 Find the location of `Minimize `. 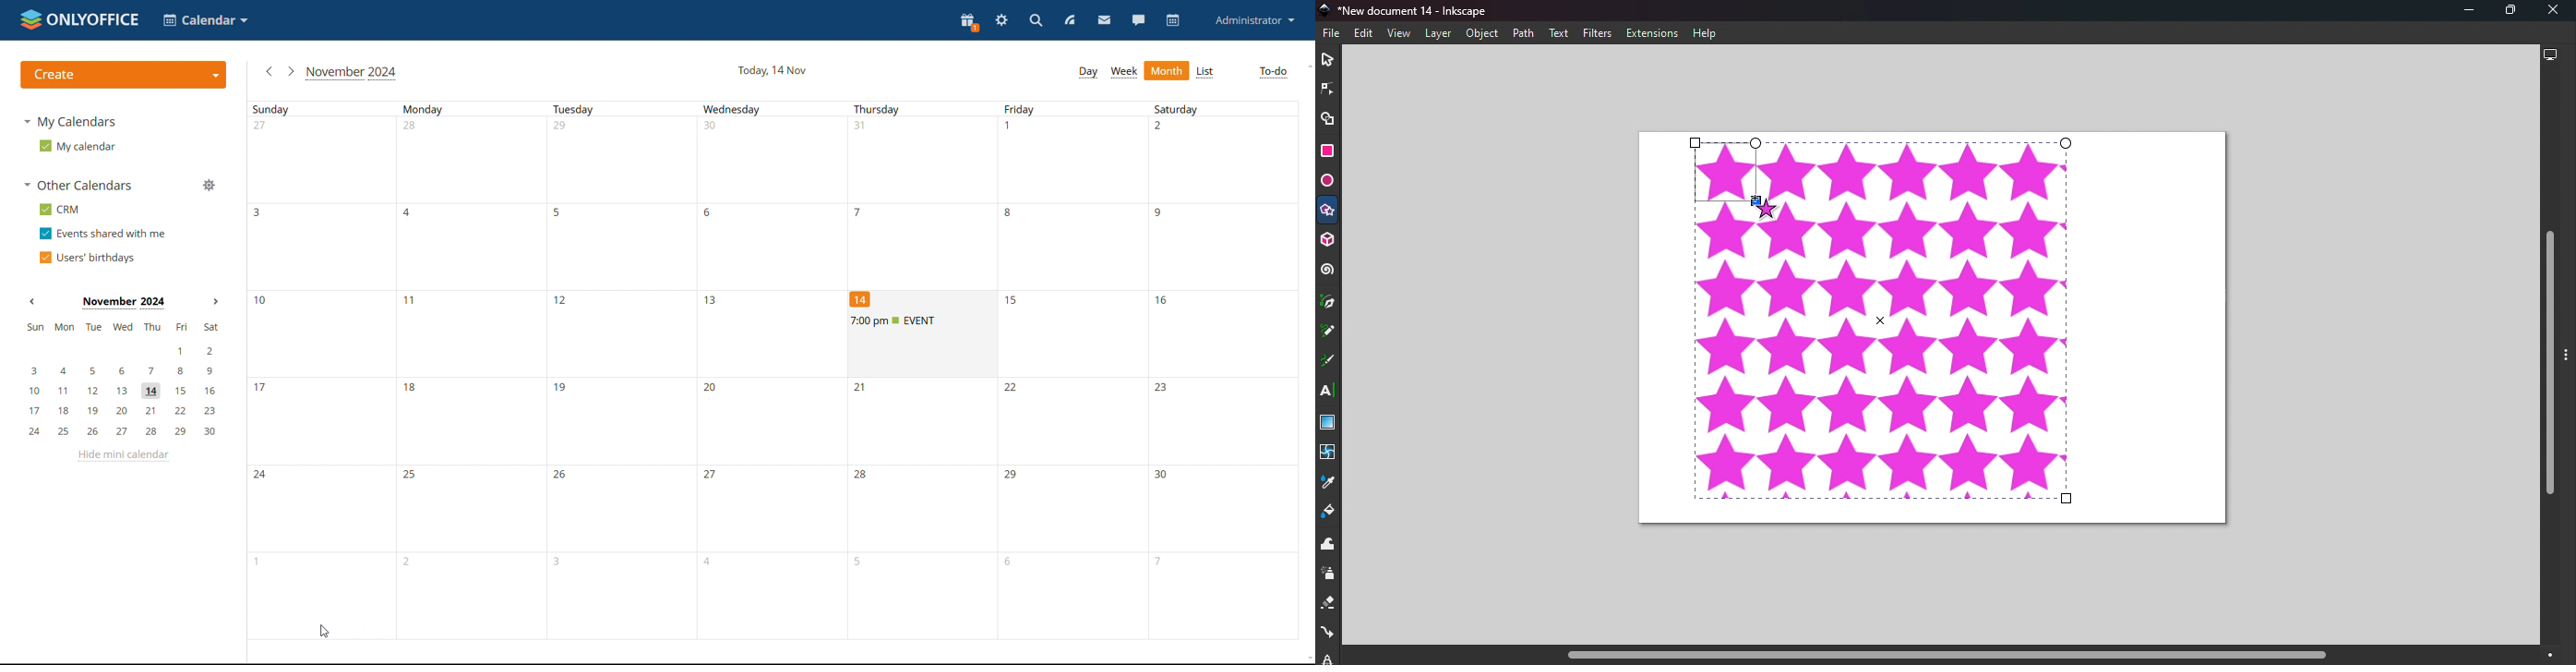

Minimize  is located at coordinates (2461, 11).